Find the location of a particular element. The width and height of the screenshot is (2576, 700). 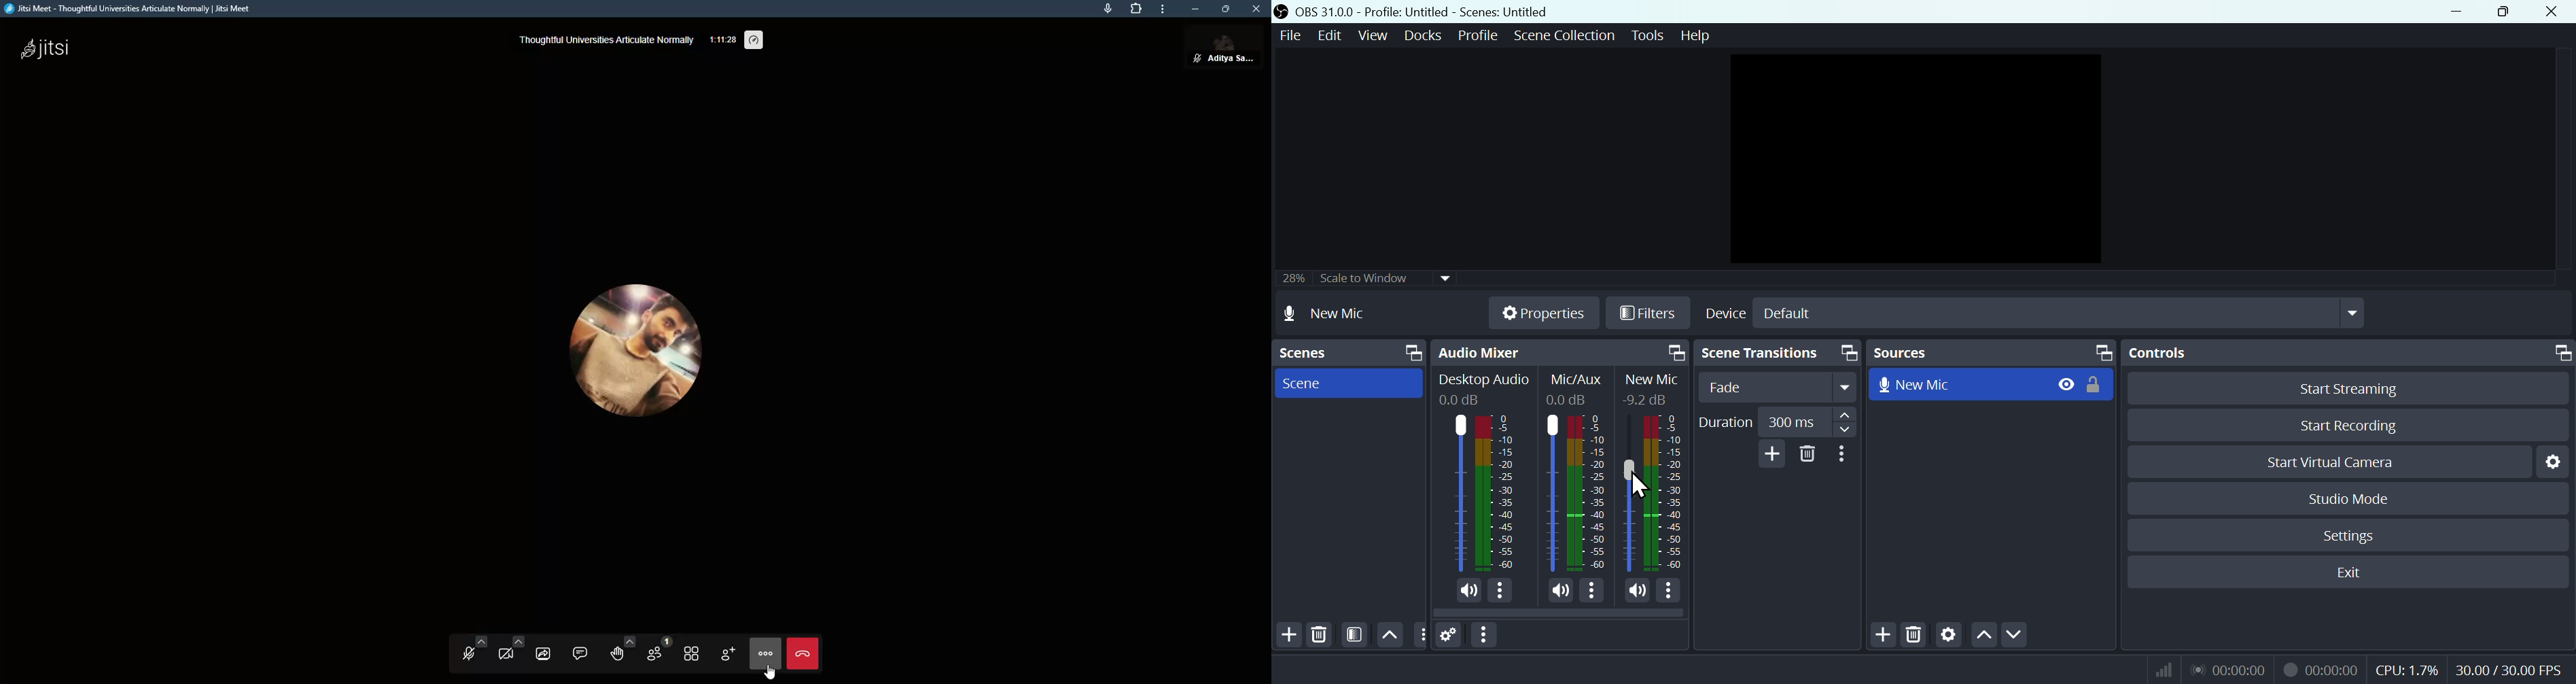

Close is located at coordinates (2550, 12).